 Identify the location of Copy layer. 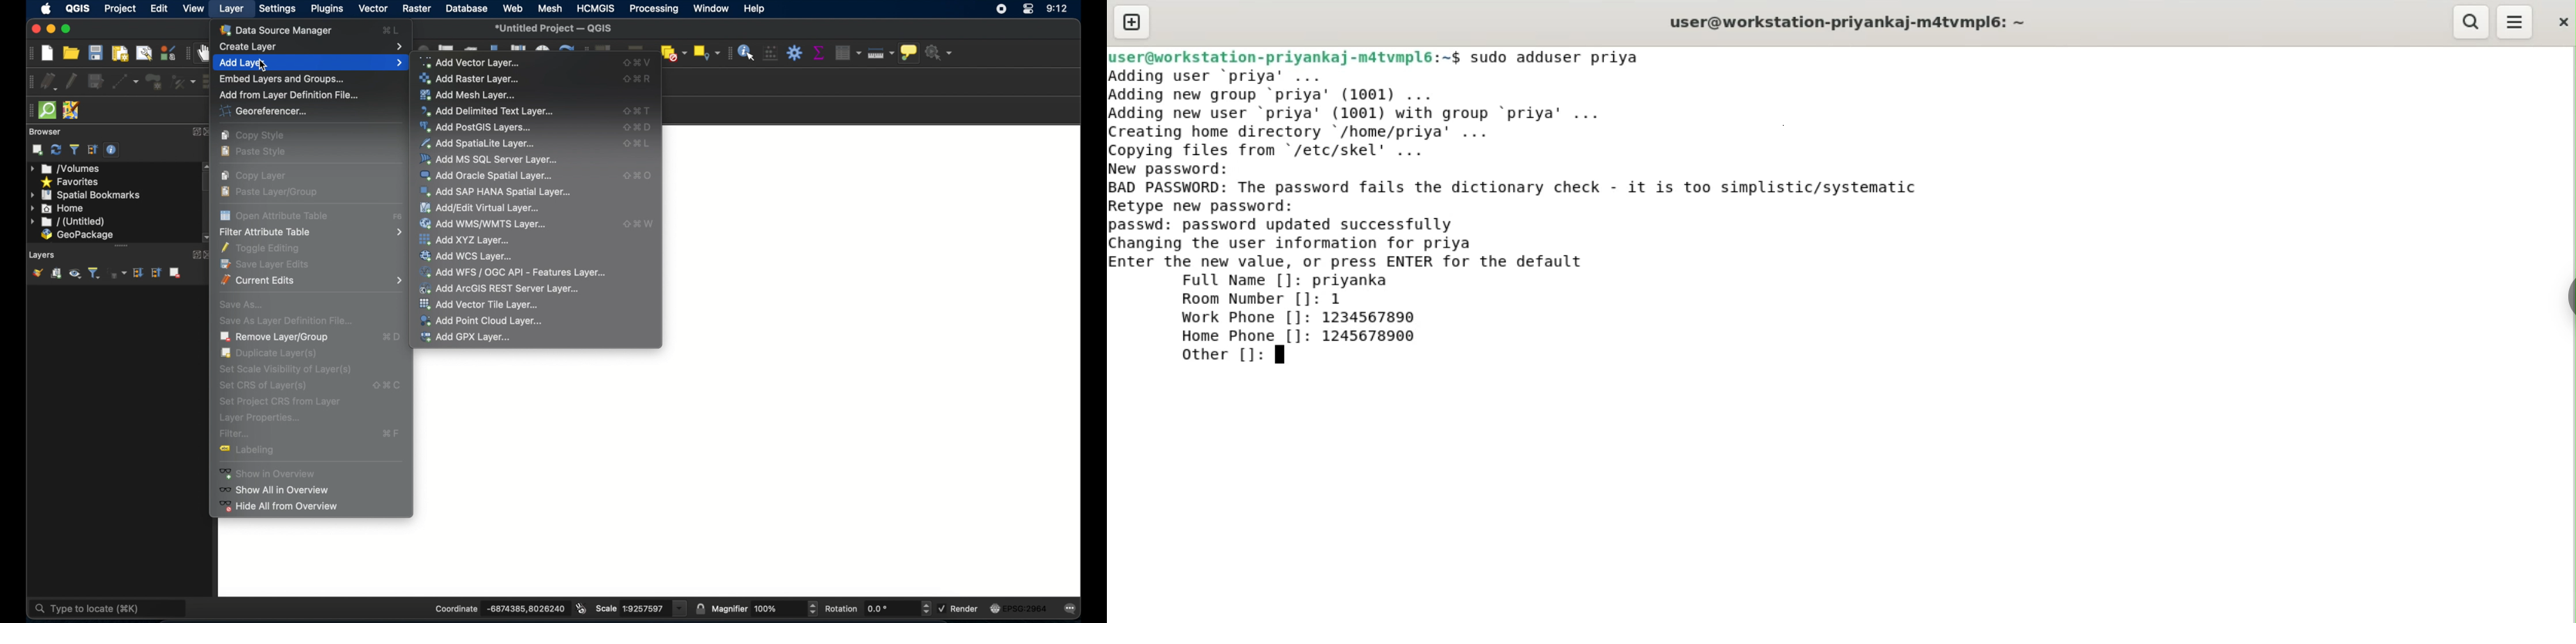
(258, 176).